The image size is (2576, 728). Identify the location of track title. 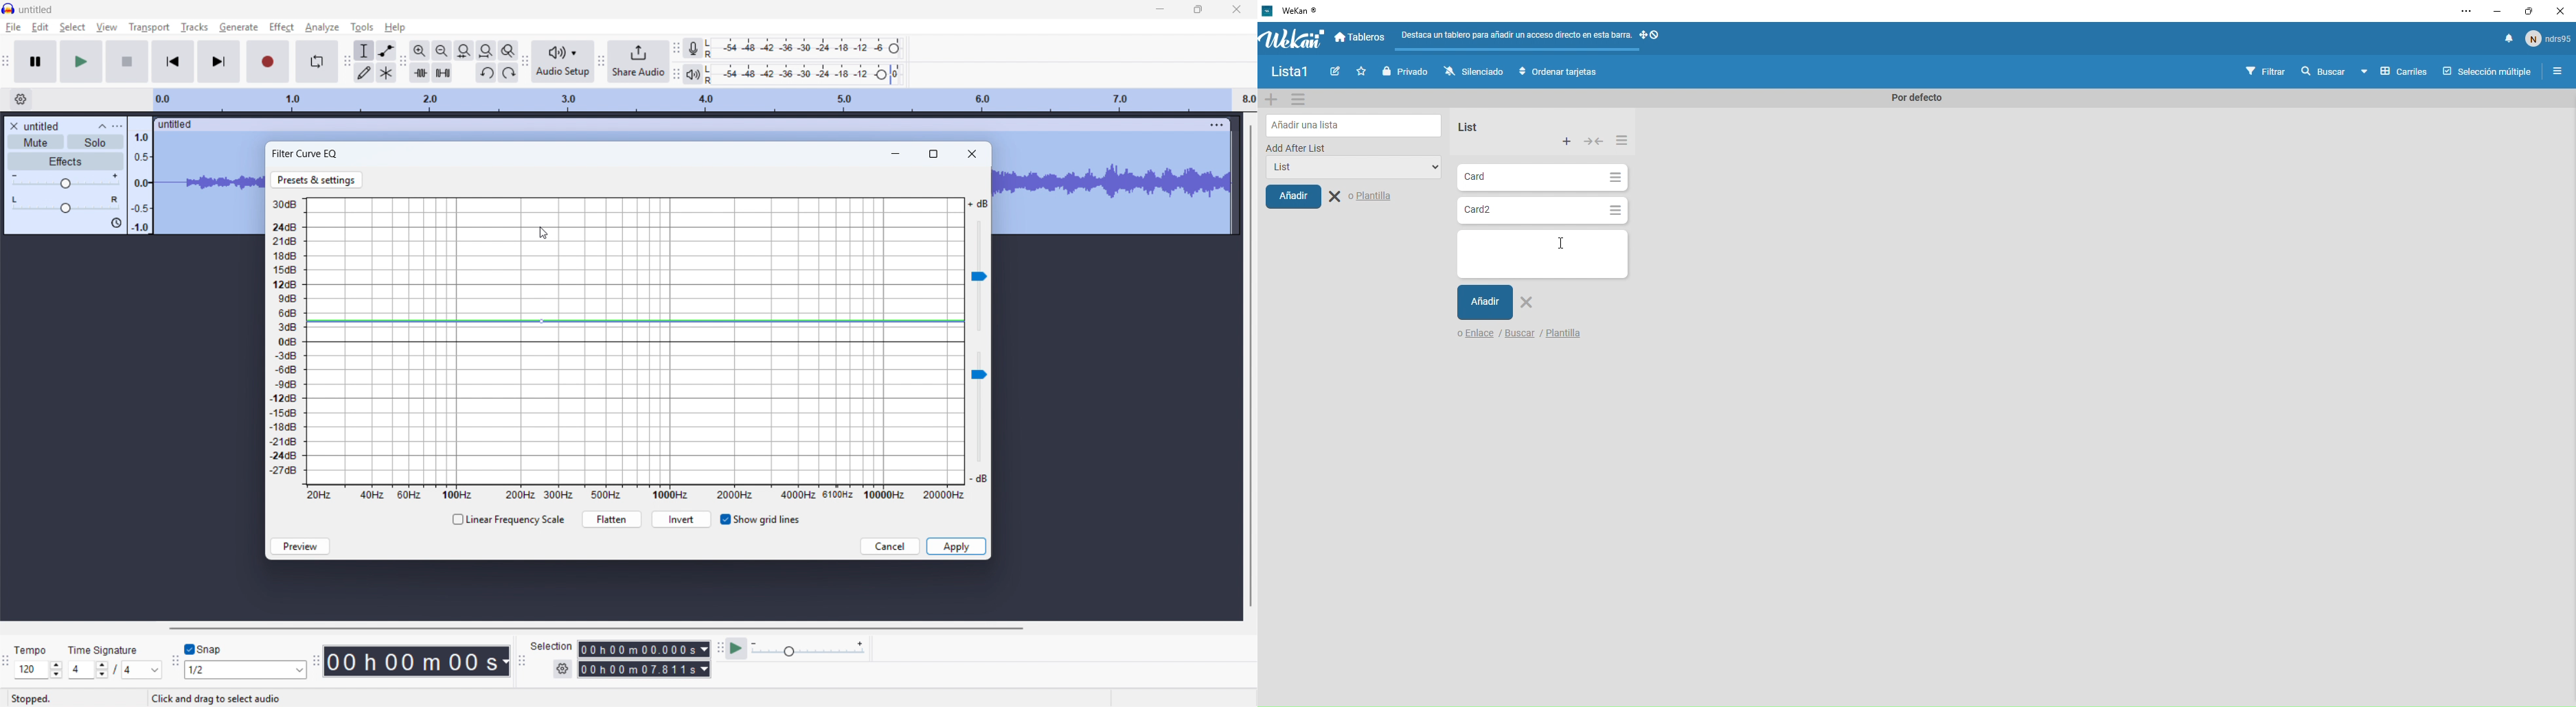
(43, 126).